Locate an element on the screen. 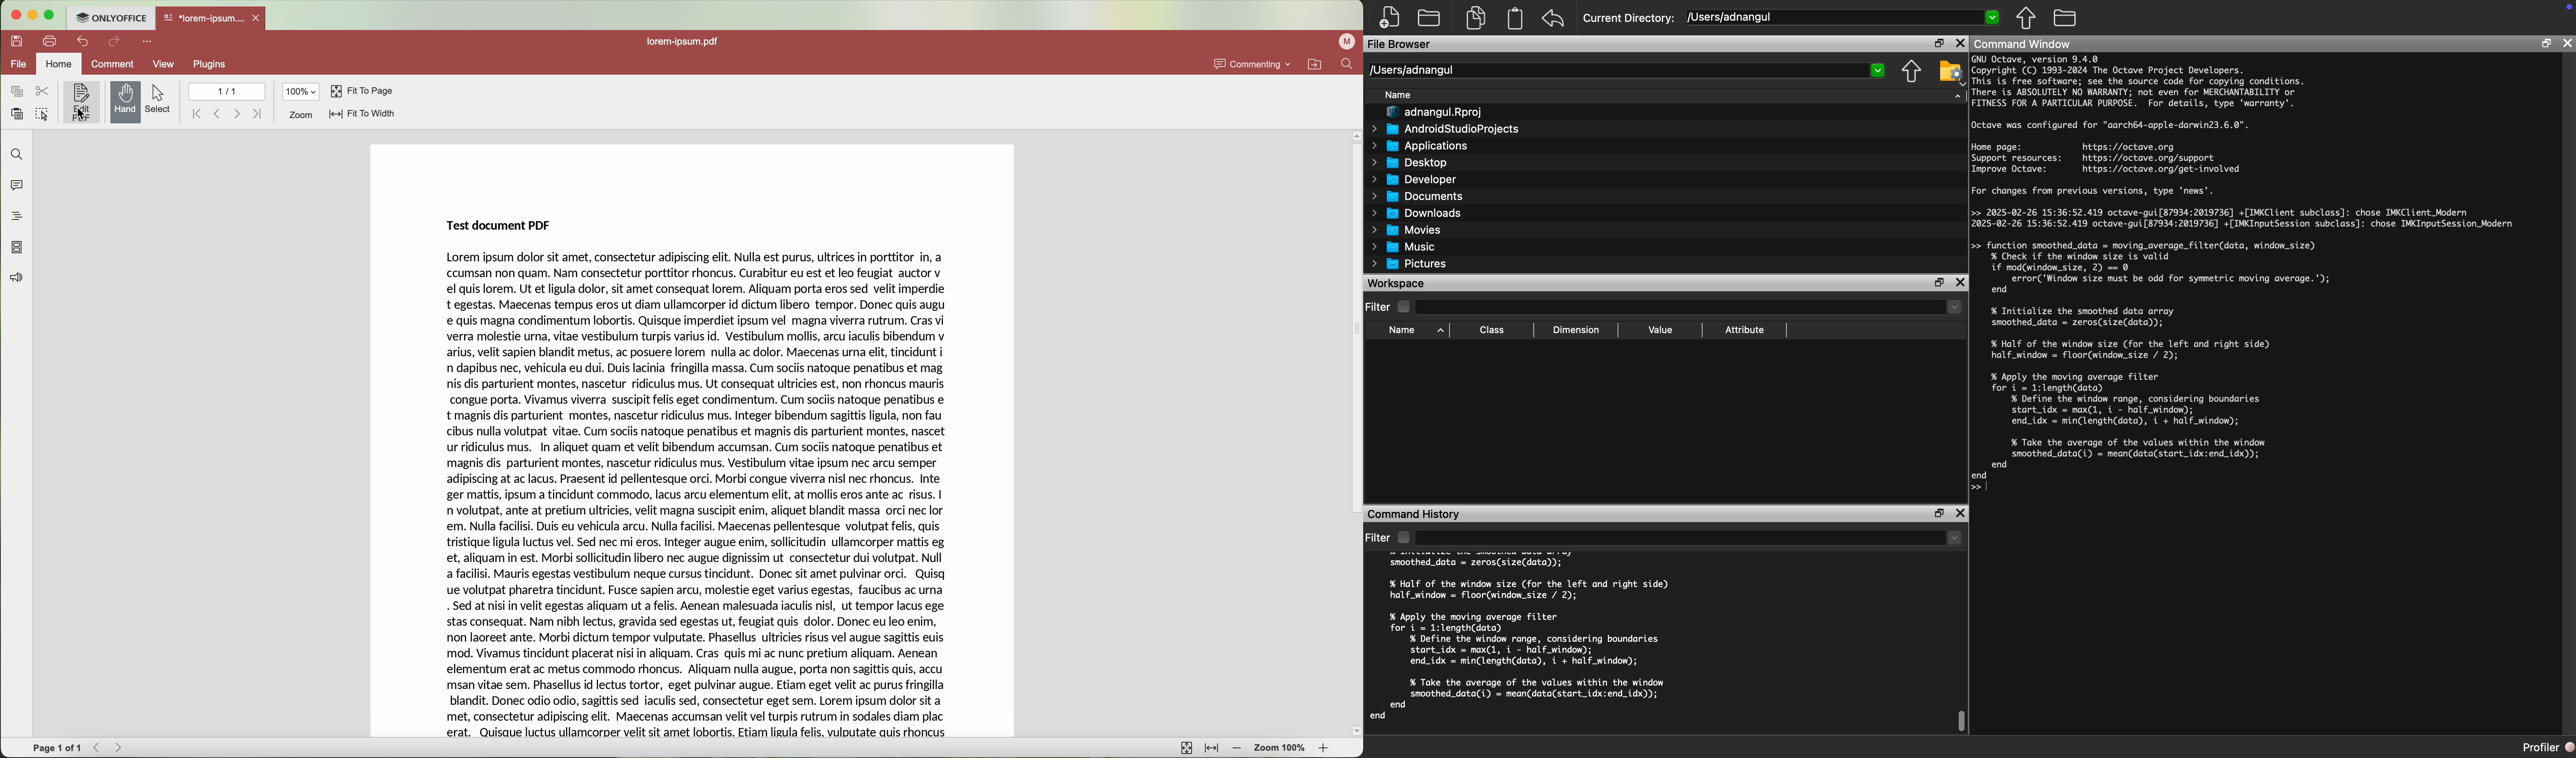 This screenshot has width=2576, height=784. Checkbox is located at coordinates (1404, 538).